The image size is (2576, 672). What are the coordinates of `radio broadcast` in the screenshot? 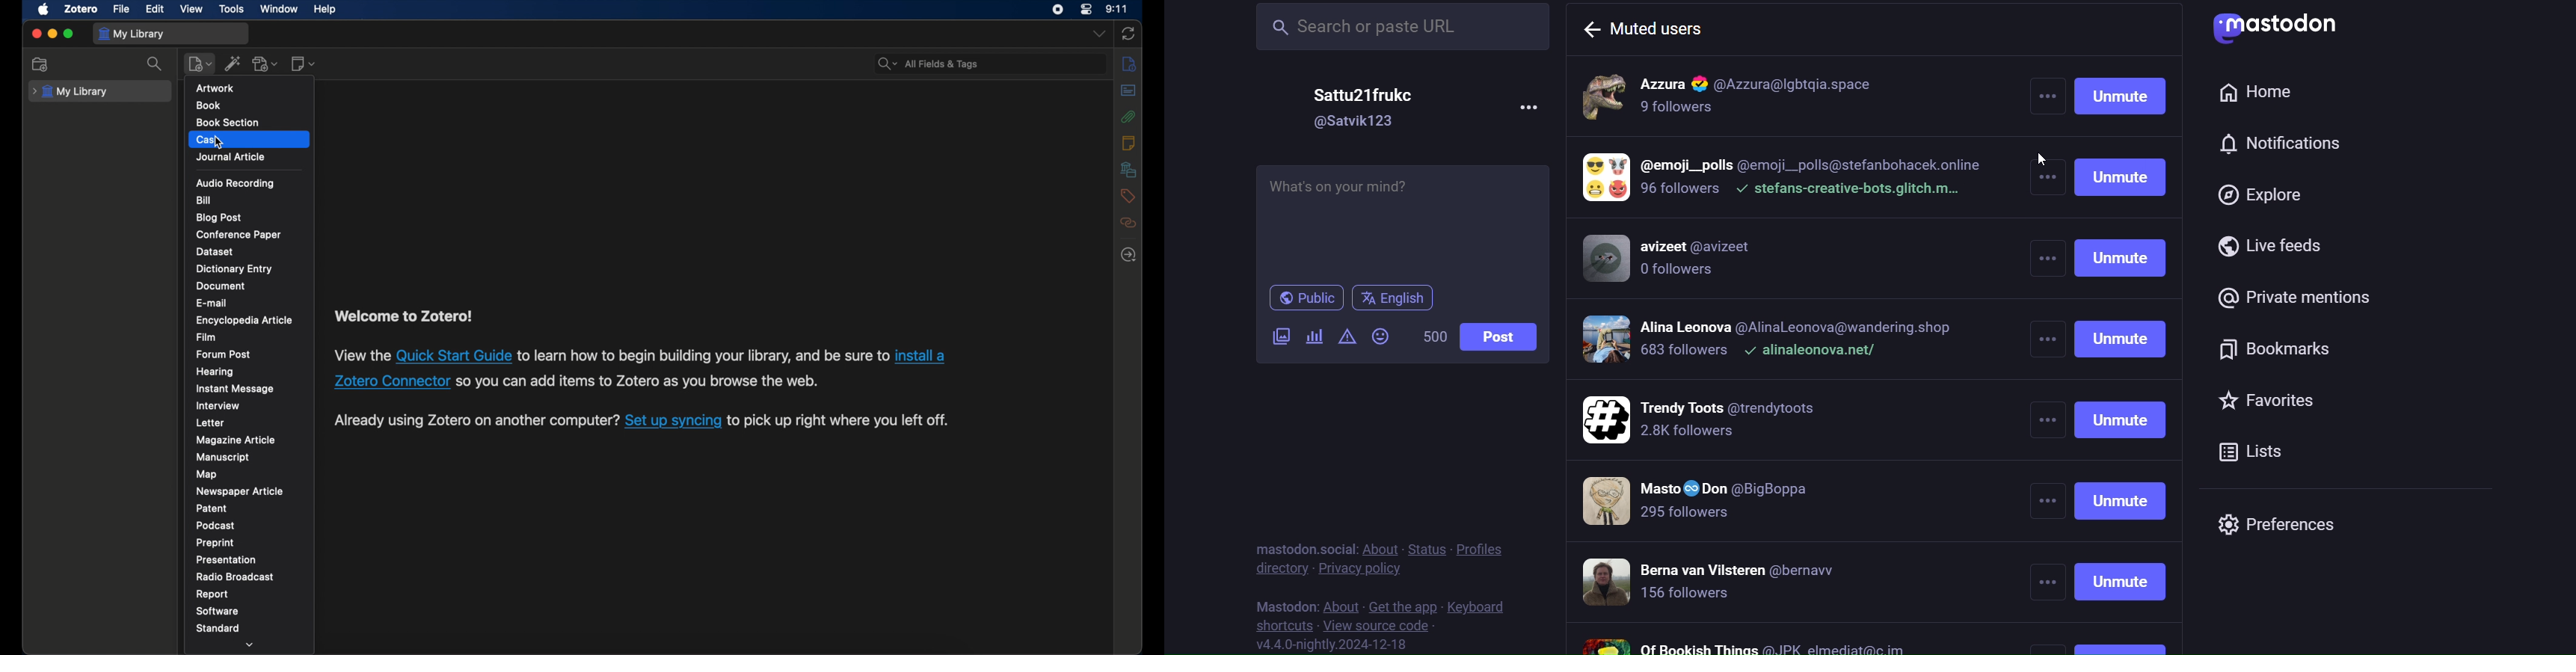 It's located at (236, 576).